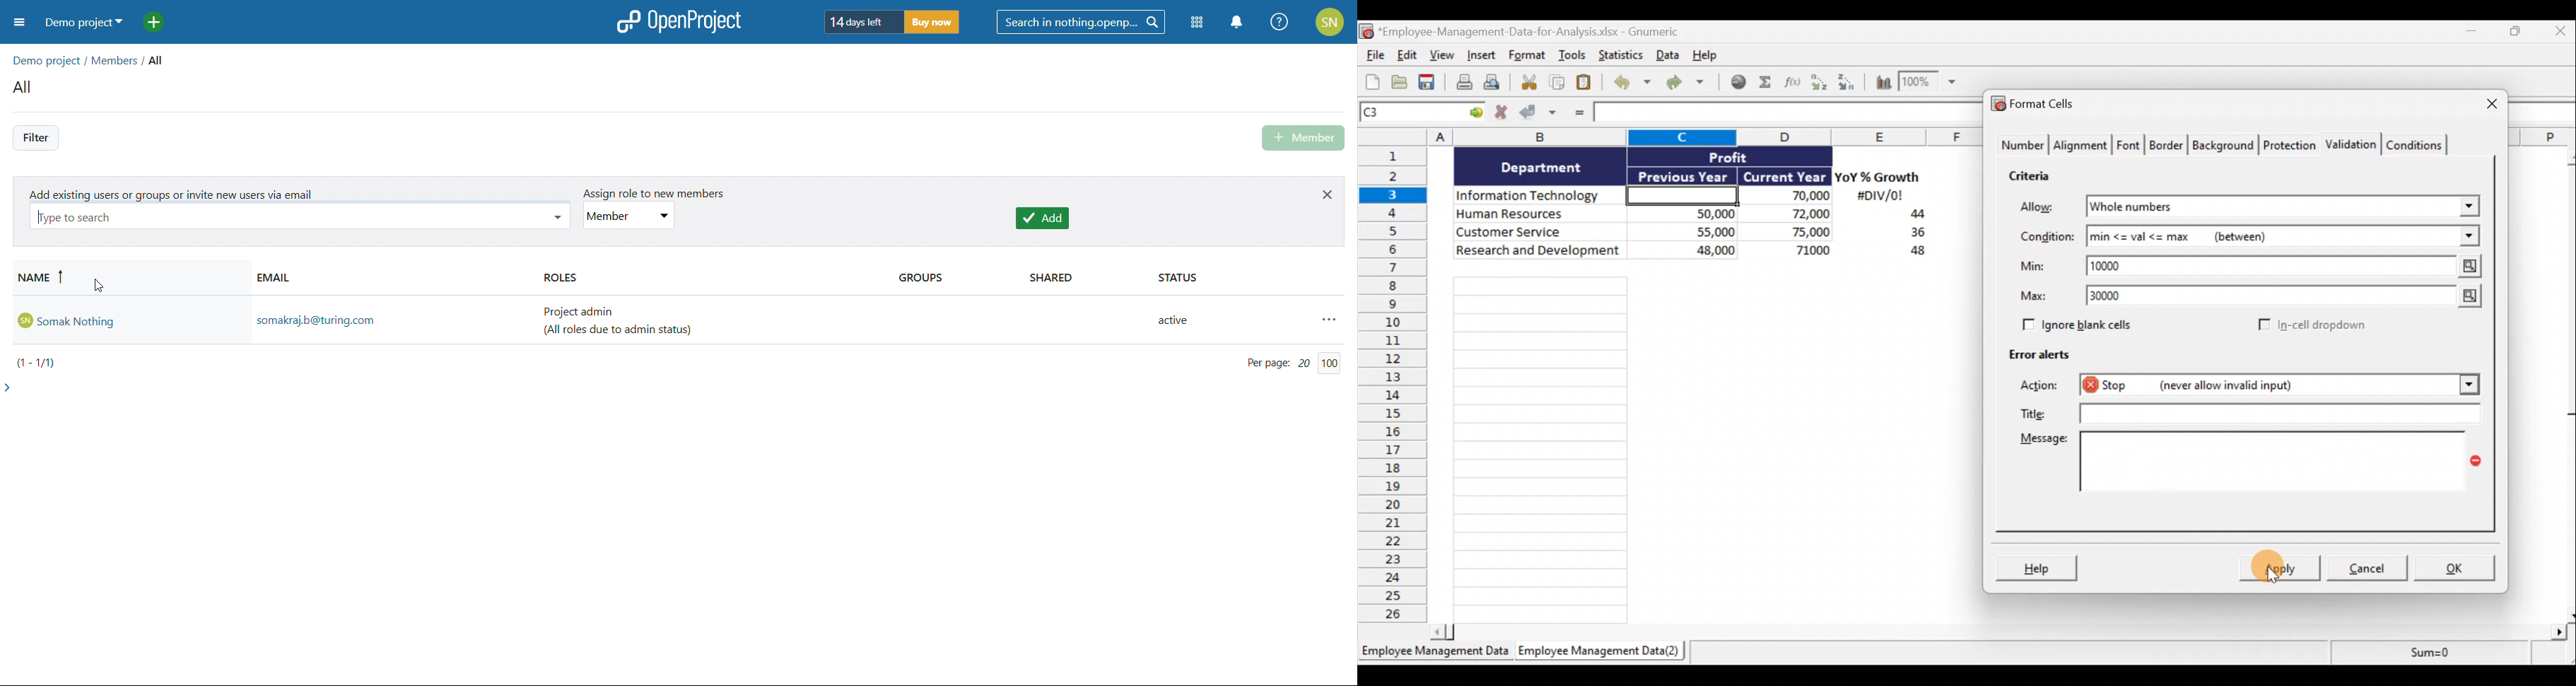 This screenshot has height=700, width=2576. I want to click on Accept changes, so click(1539, 114).